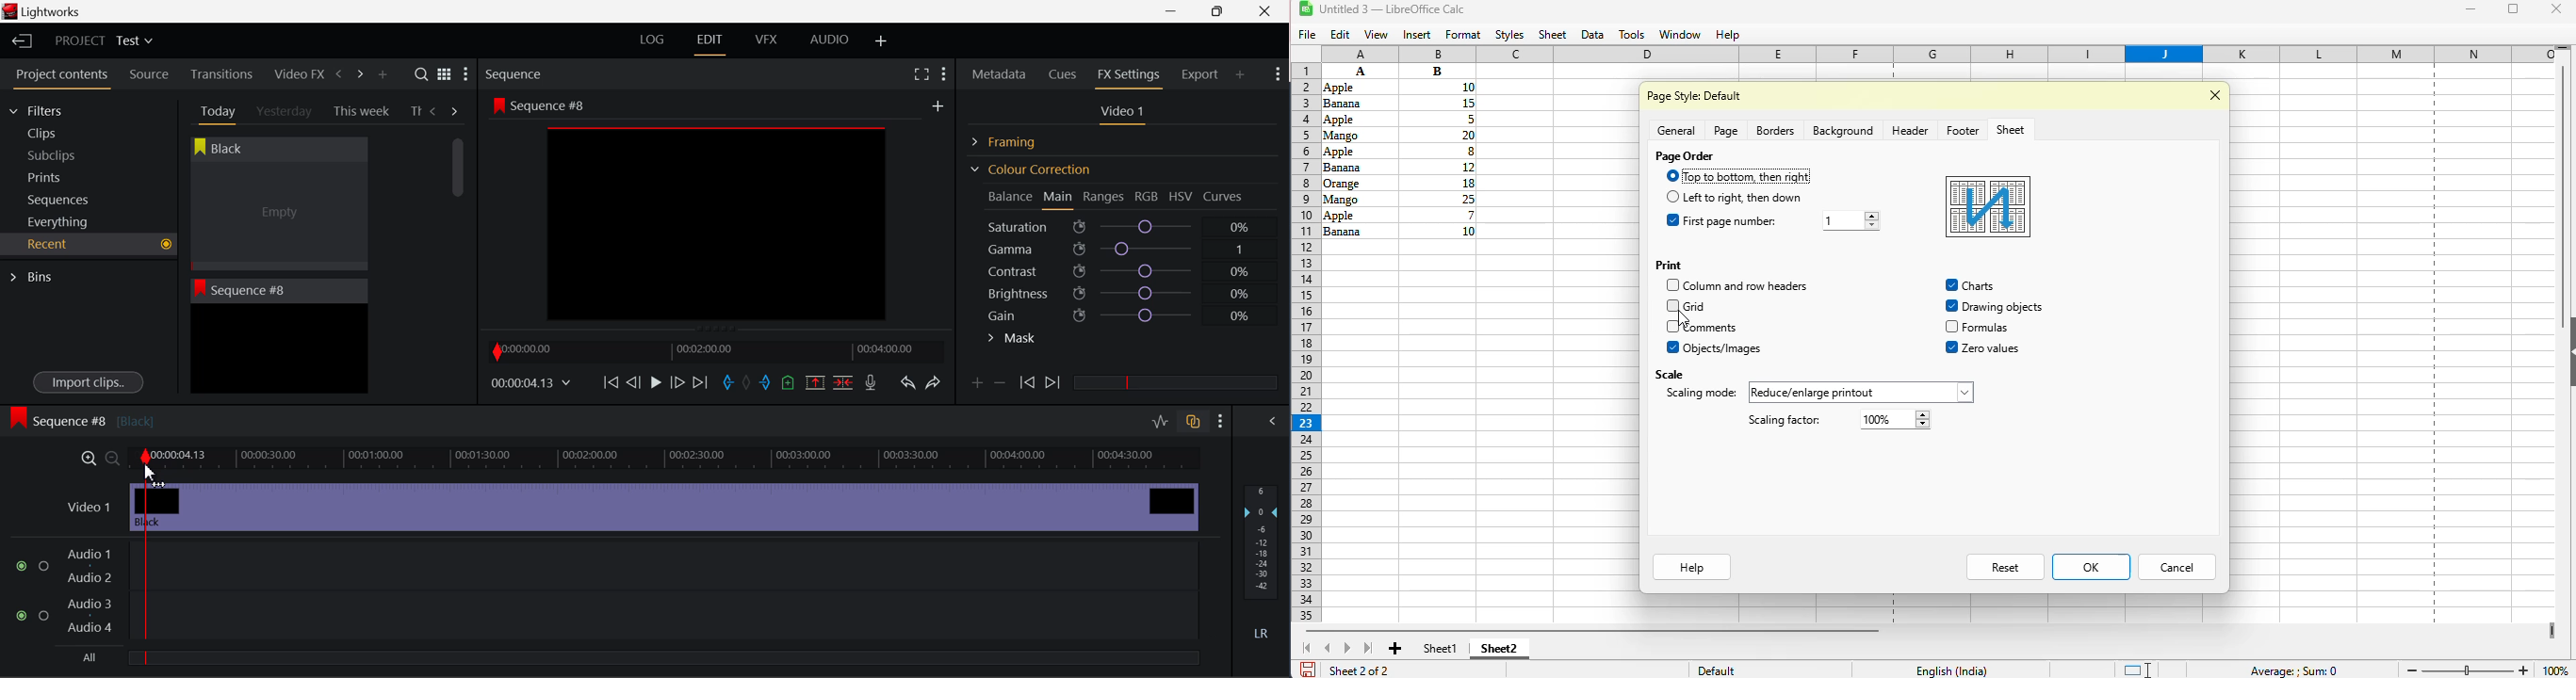 Image resolution: width=2576 pixels, height=700 pixels. What do you see at coordinates (922, 73) in the screenshot?
I see `Full Screen` at bounding box center [922, 73].